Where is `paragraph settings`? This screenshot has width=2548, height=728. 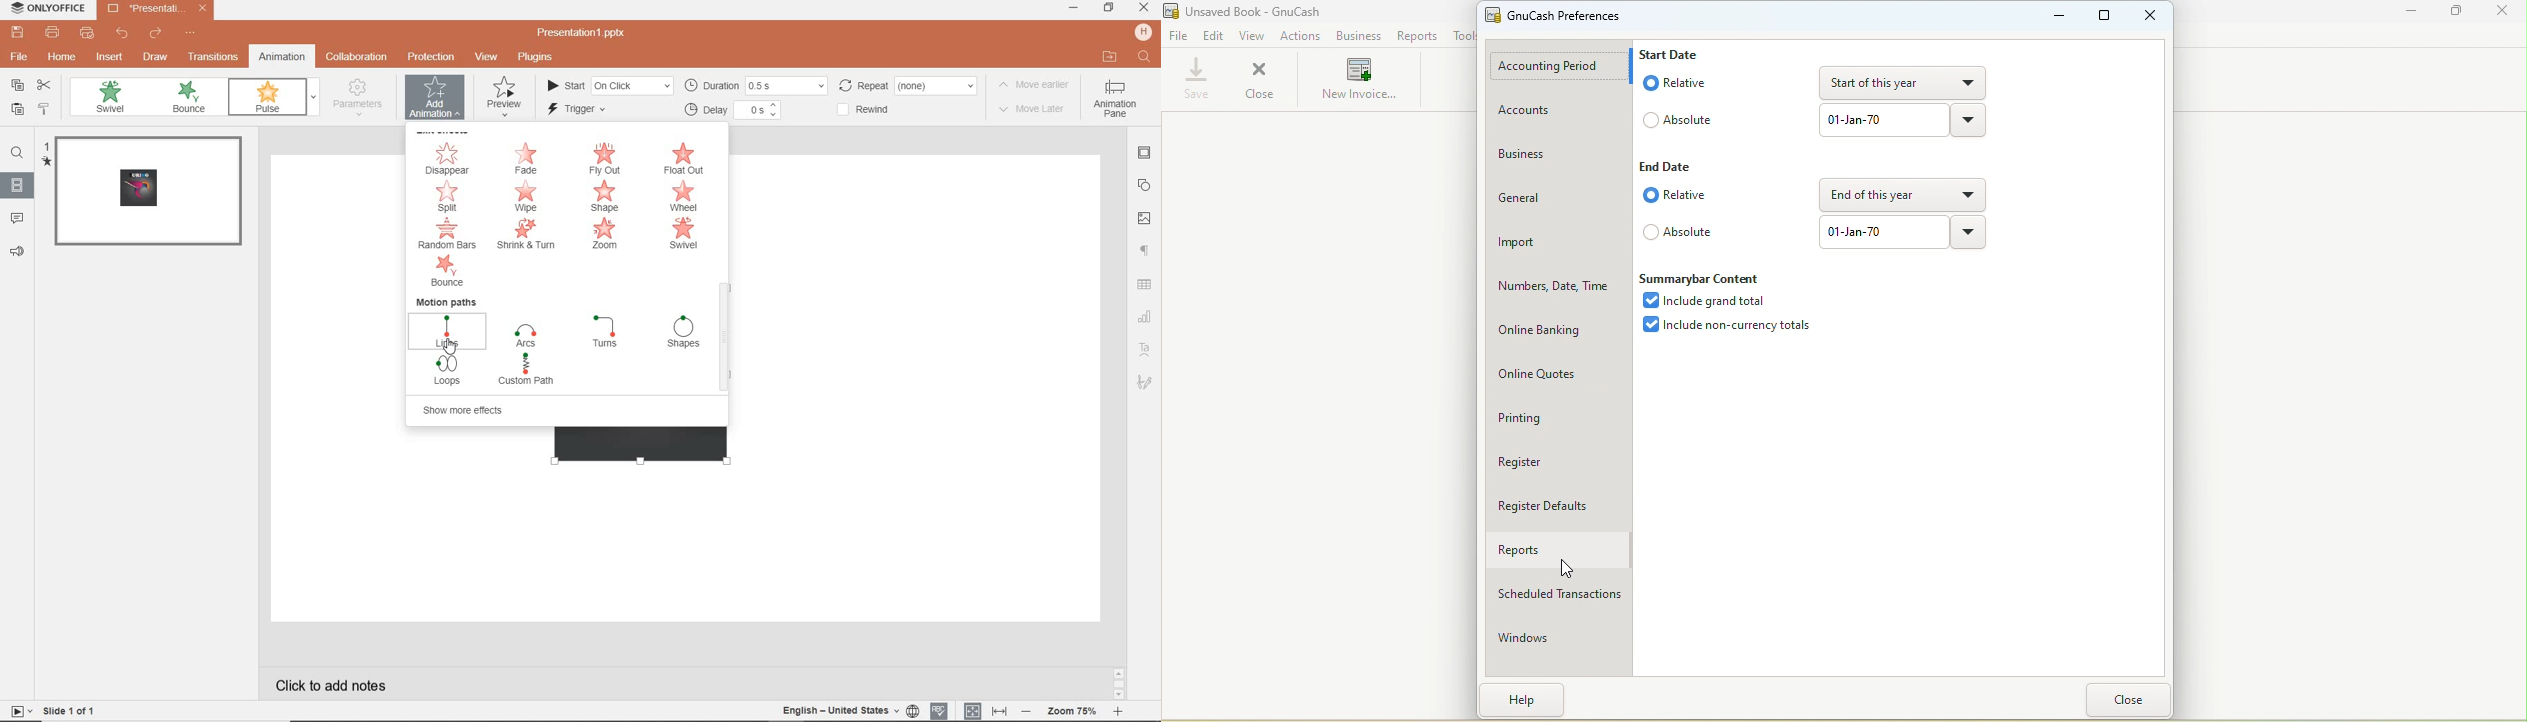
paragraph settings is located at coordinates (1147, 250).